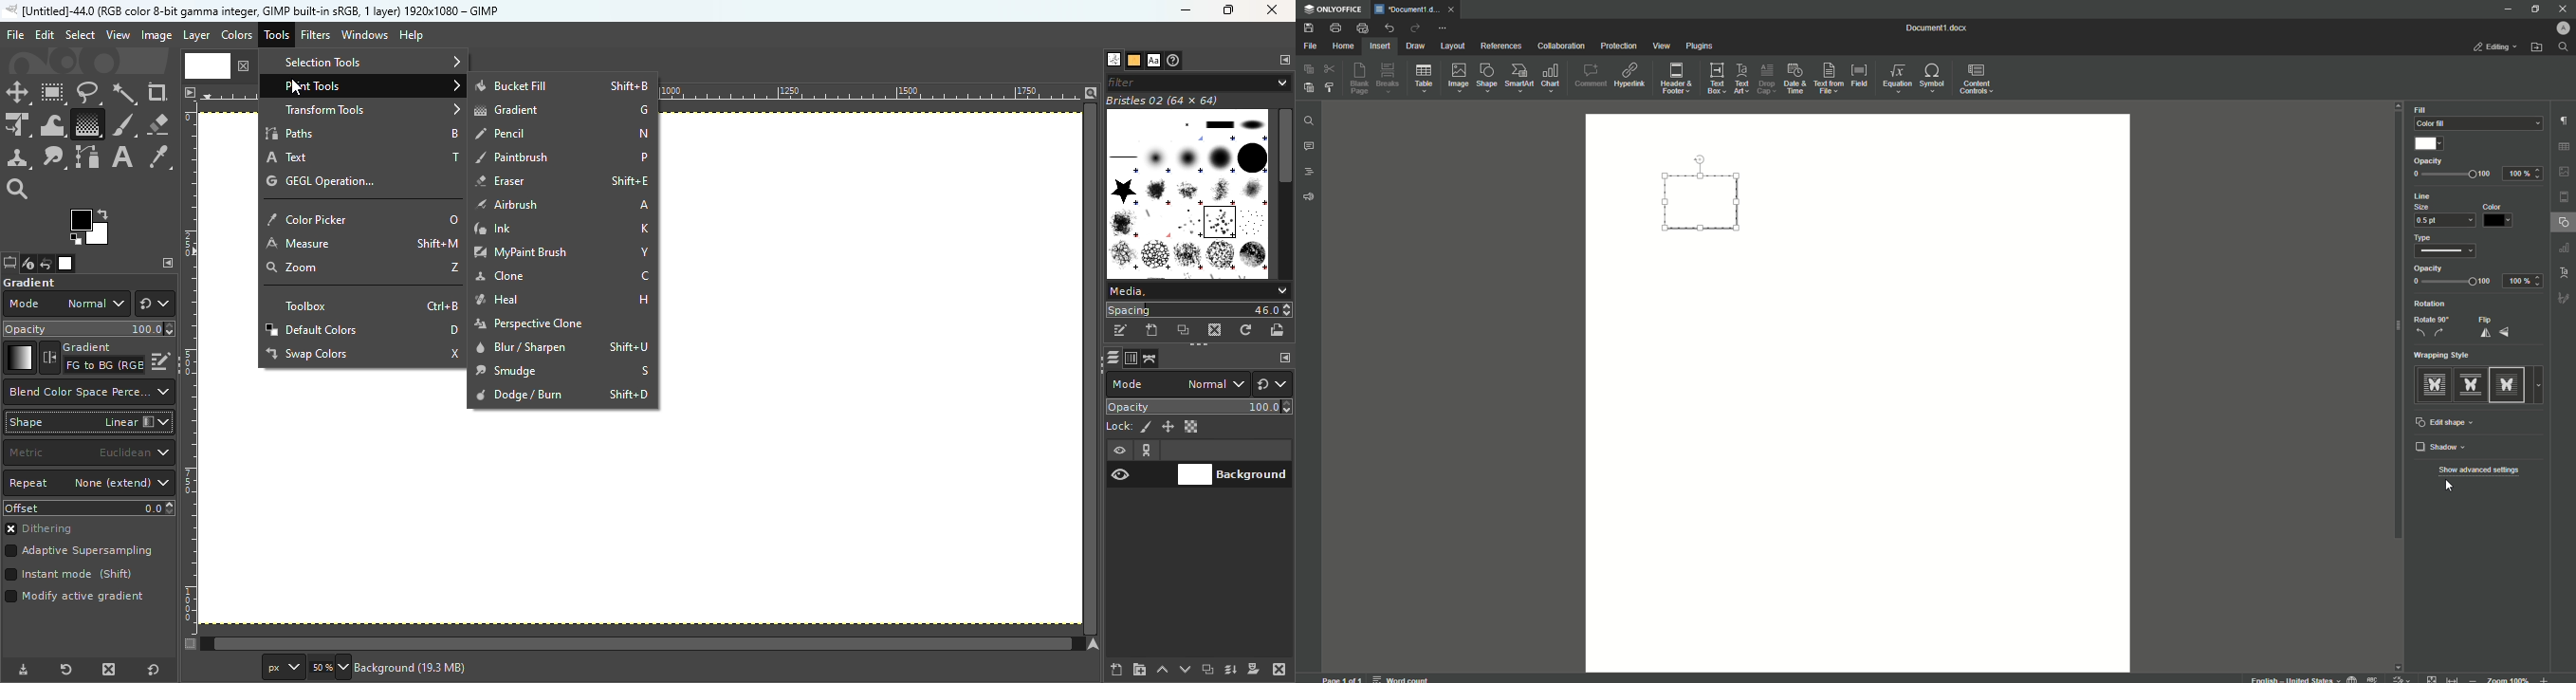 This screenshot has height=700, width=2576. What do you see at coordinates (2421, 110) in the screenshot?
I see `Fill` at bounding box center [2421, 110].